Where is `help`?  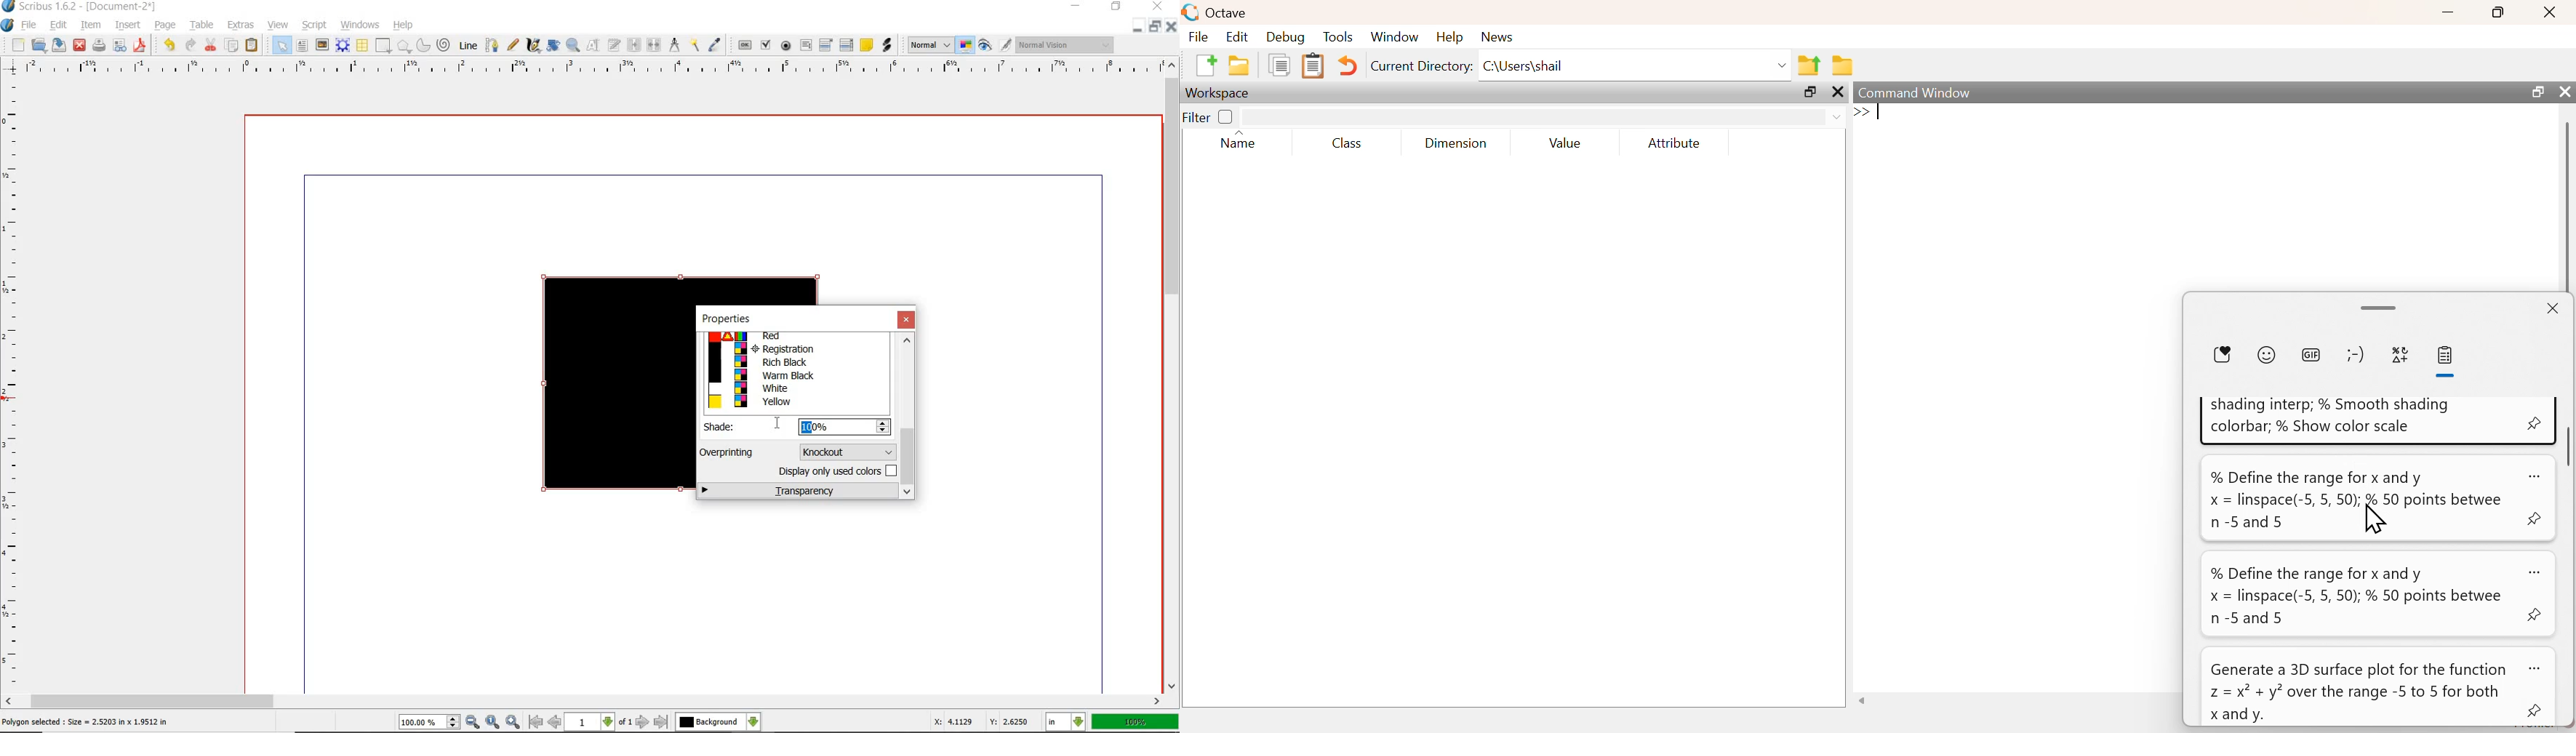 help is located at coordinates (404, 26).